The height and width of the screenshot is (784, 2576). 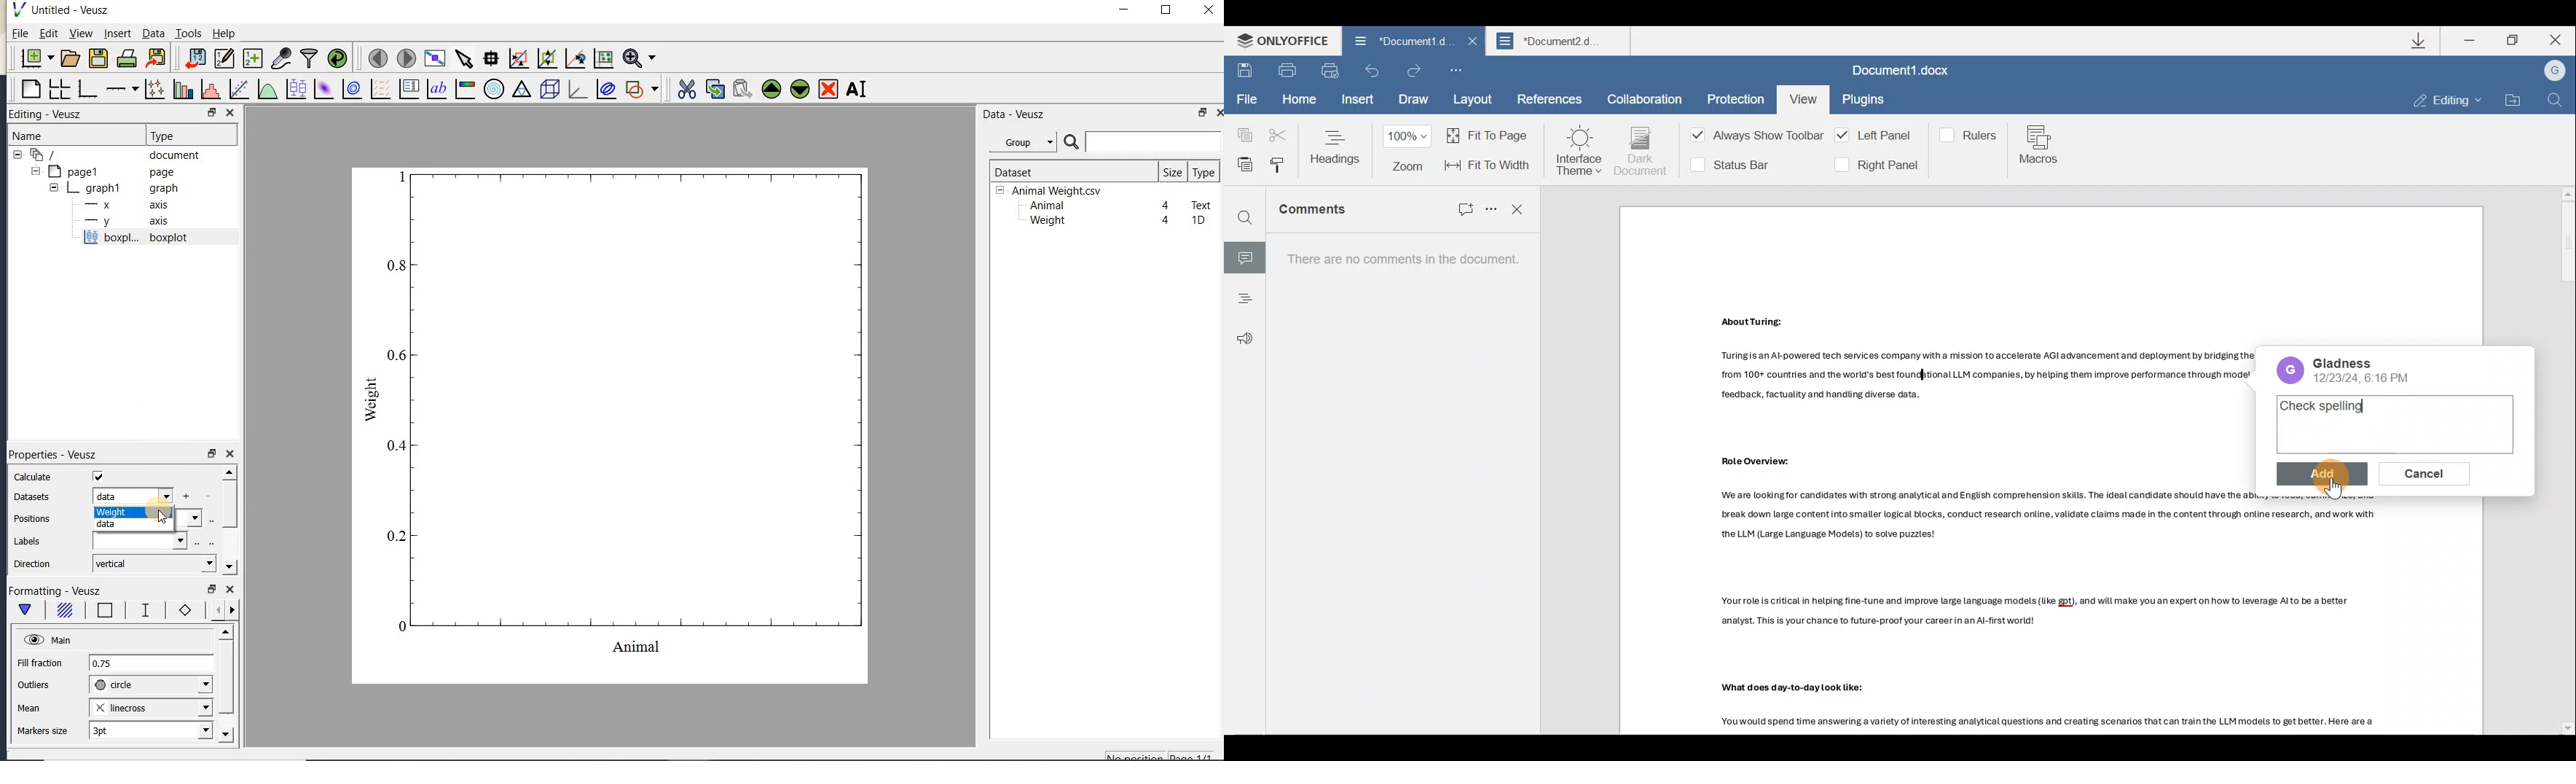 I want to click on Comments, so click(x=1331, y=215).